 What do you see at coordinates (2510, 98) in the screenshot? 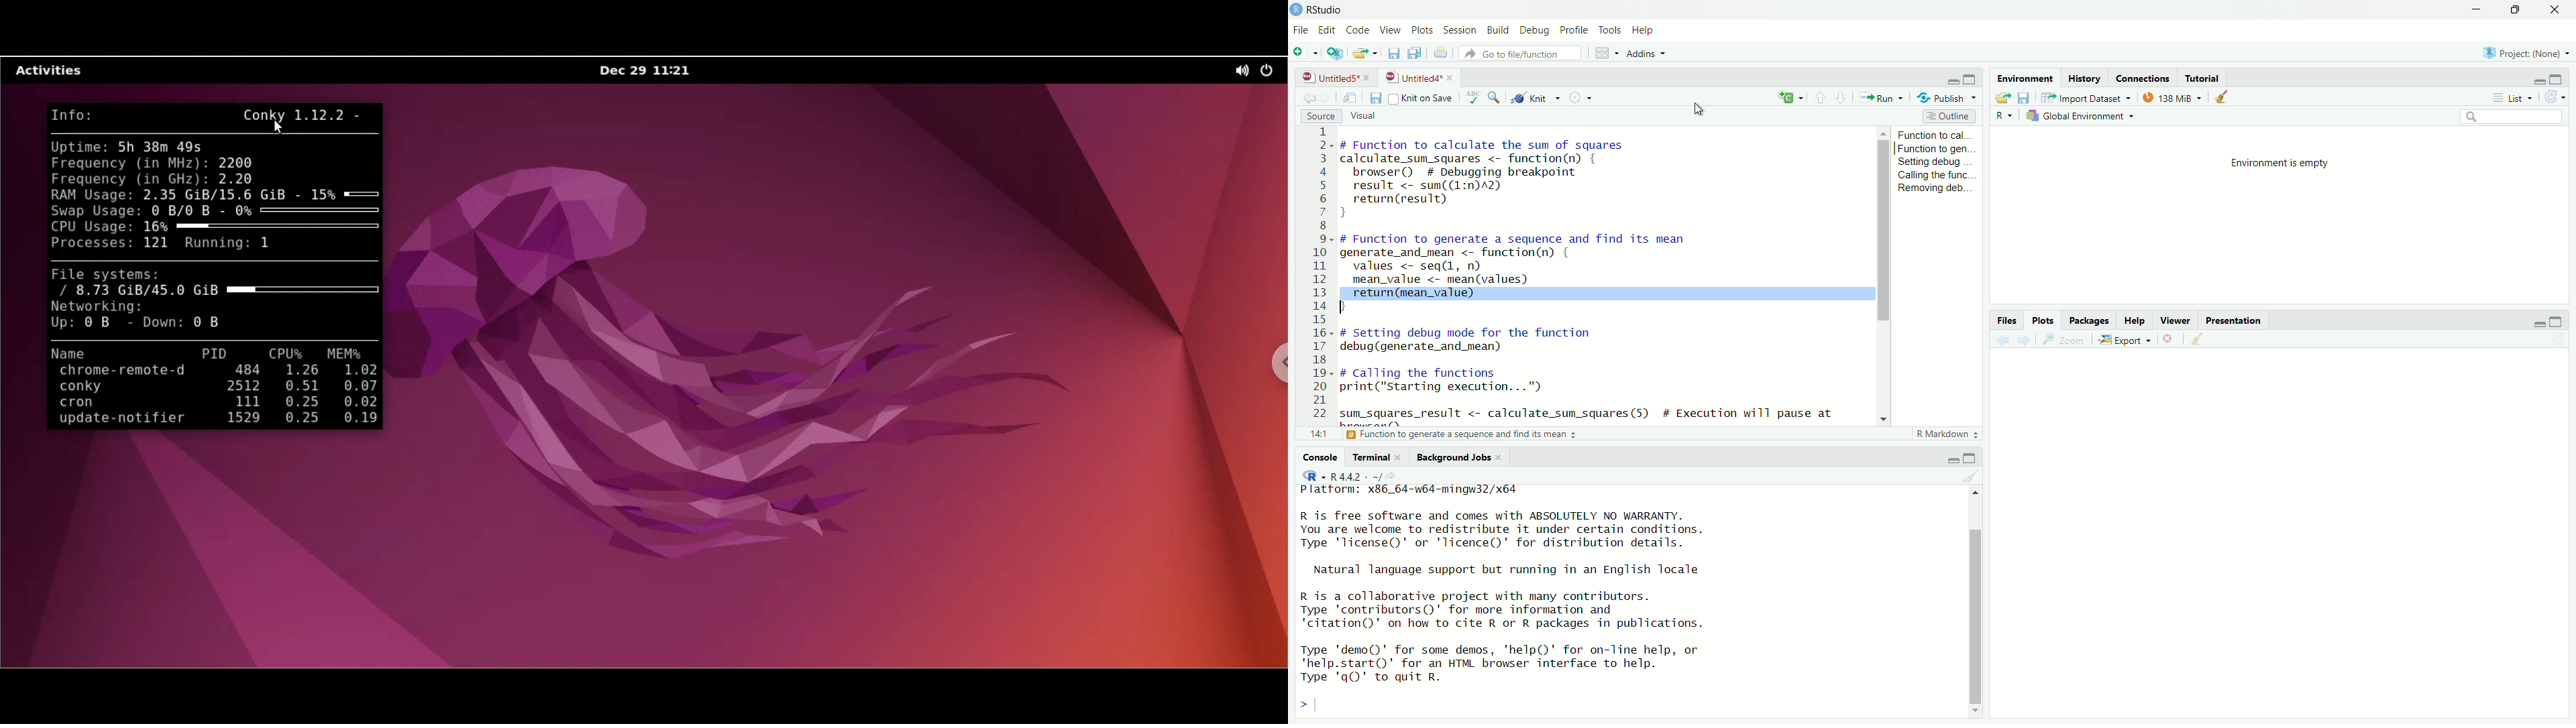
I see `list` at bounding box center [2510, 98].